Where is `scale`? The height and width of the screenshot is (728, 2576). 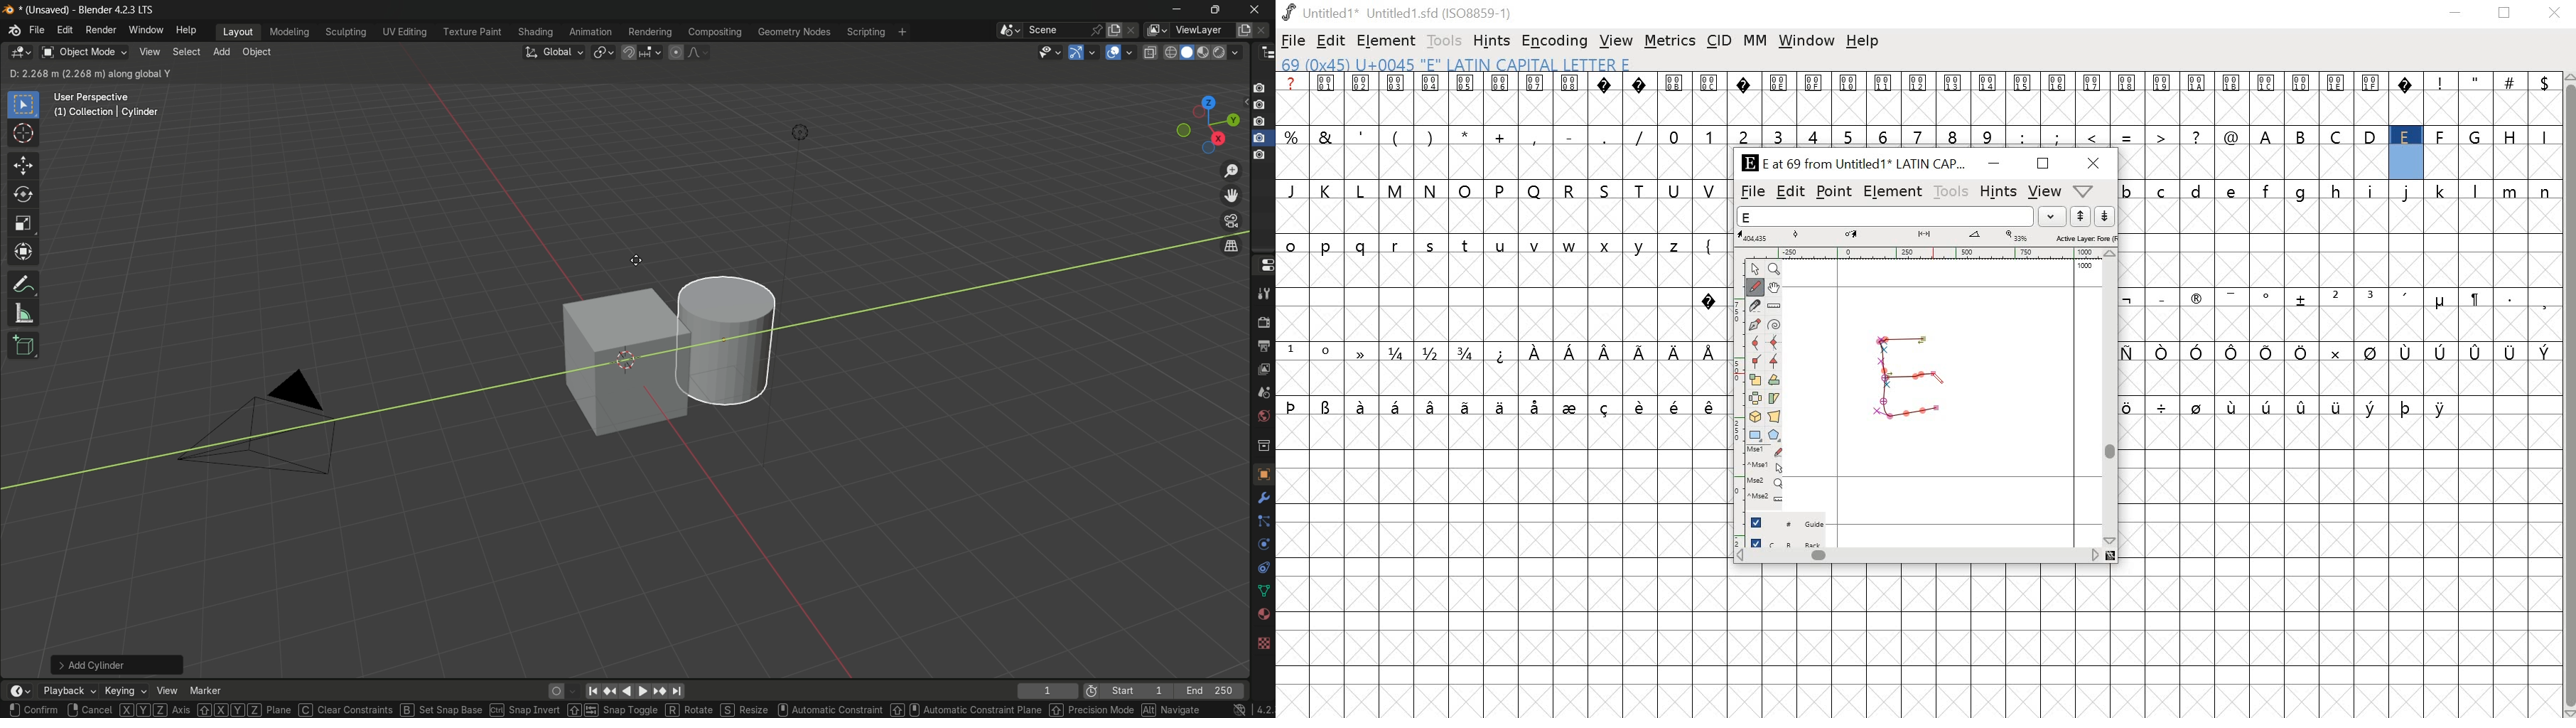
scale is located at coordinates (23, 223).